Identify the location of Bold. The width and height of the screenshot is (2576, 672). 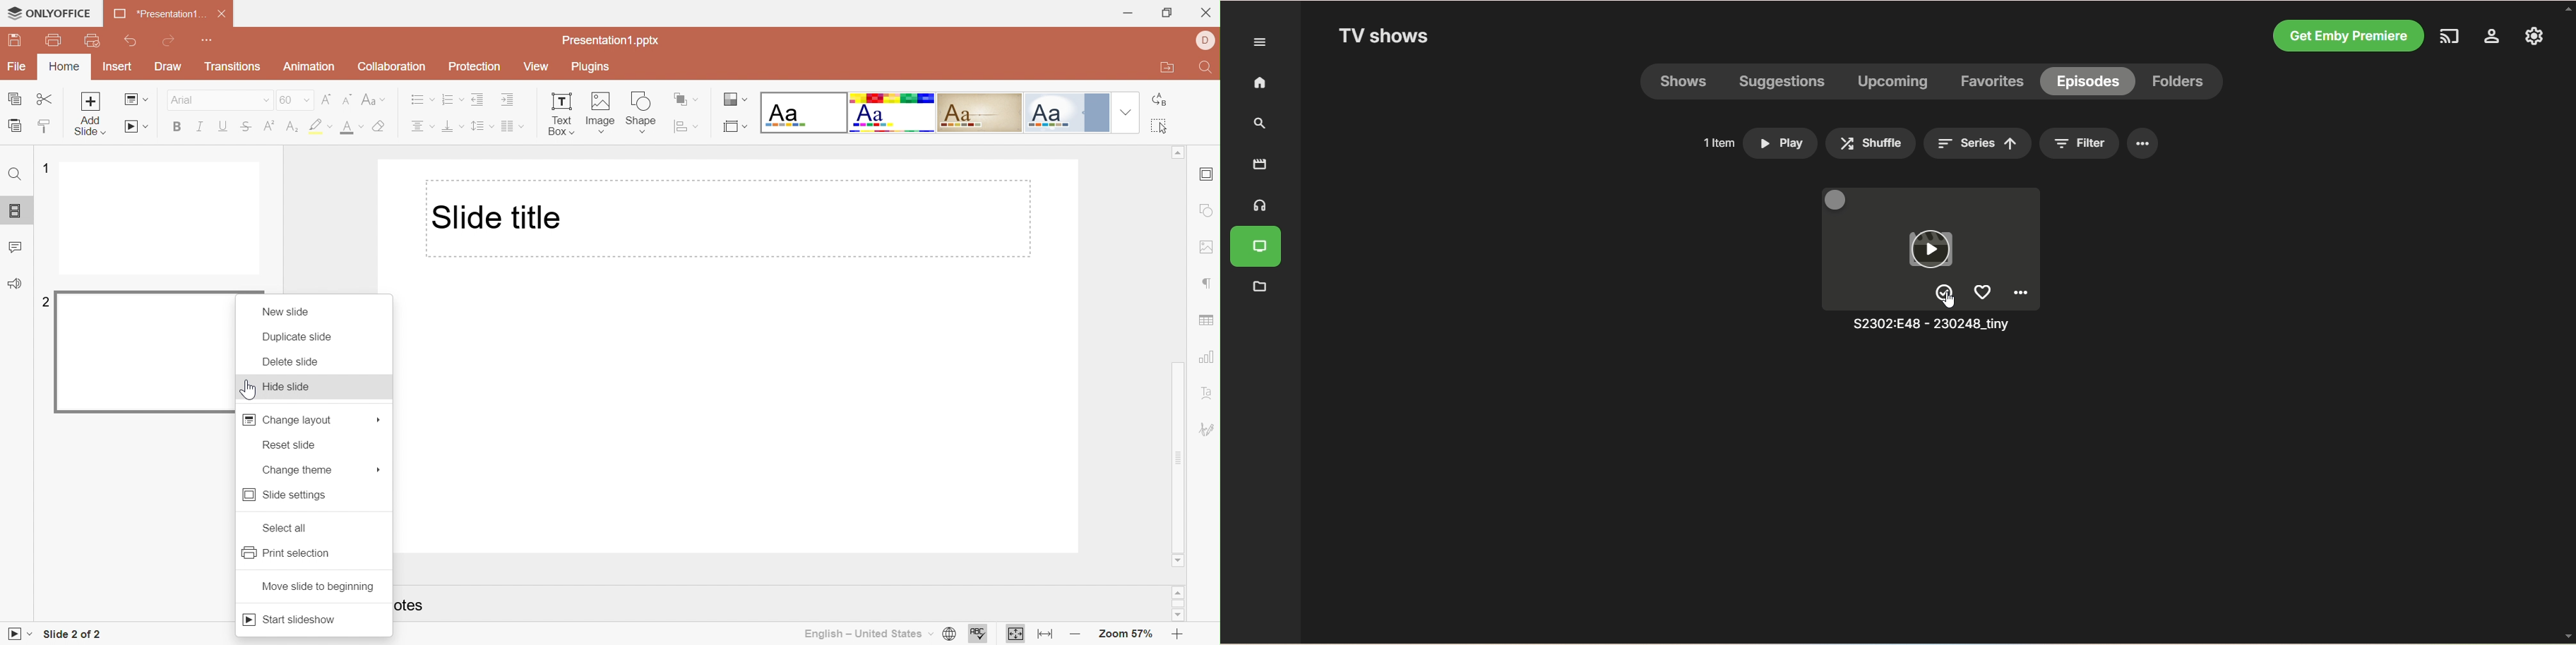
(180, 127).